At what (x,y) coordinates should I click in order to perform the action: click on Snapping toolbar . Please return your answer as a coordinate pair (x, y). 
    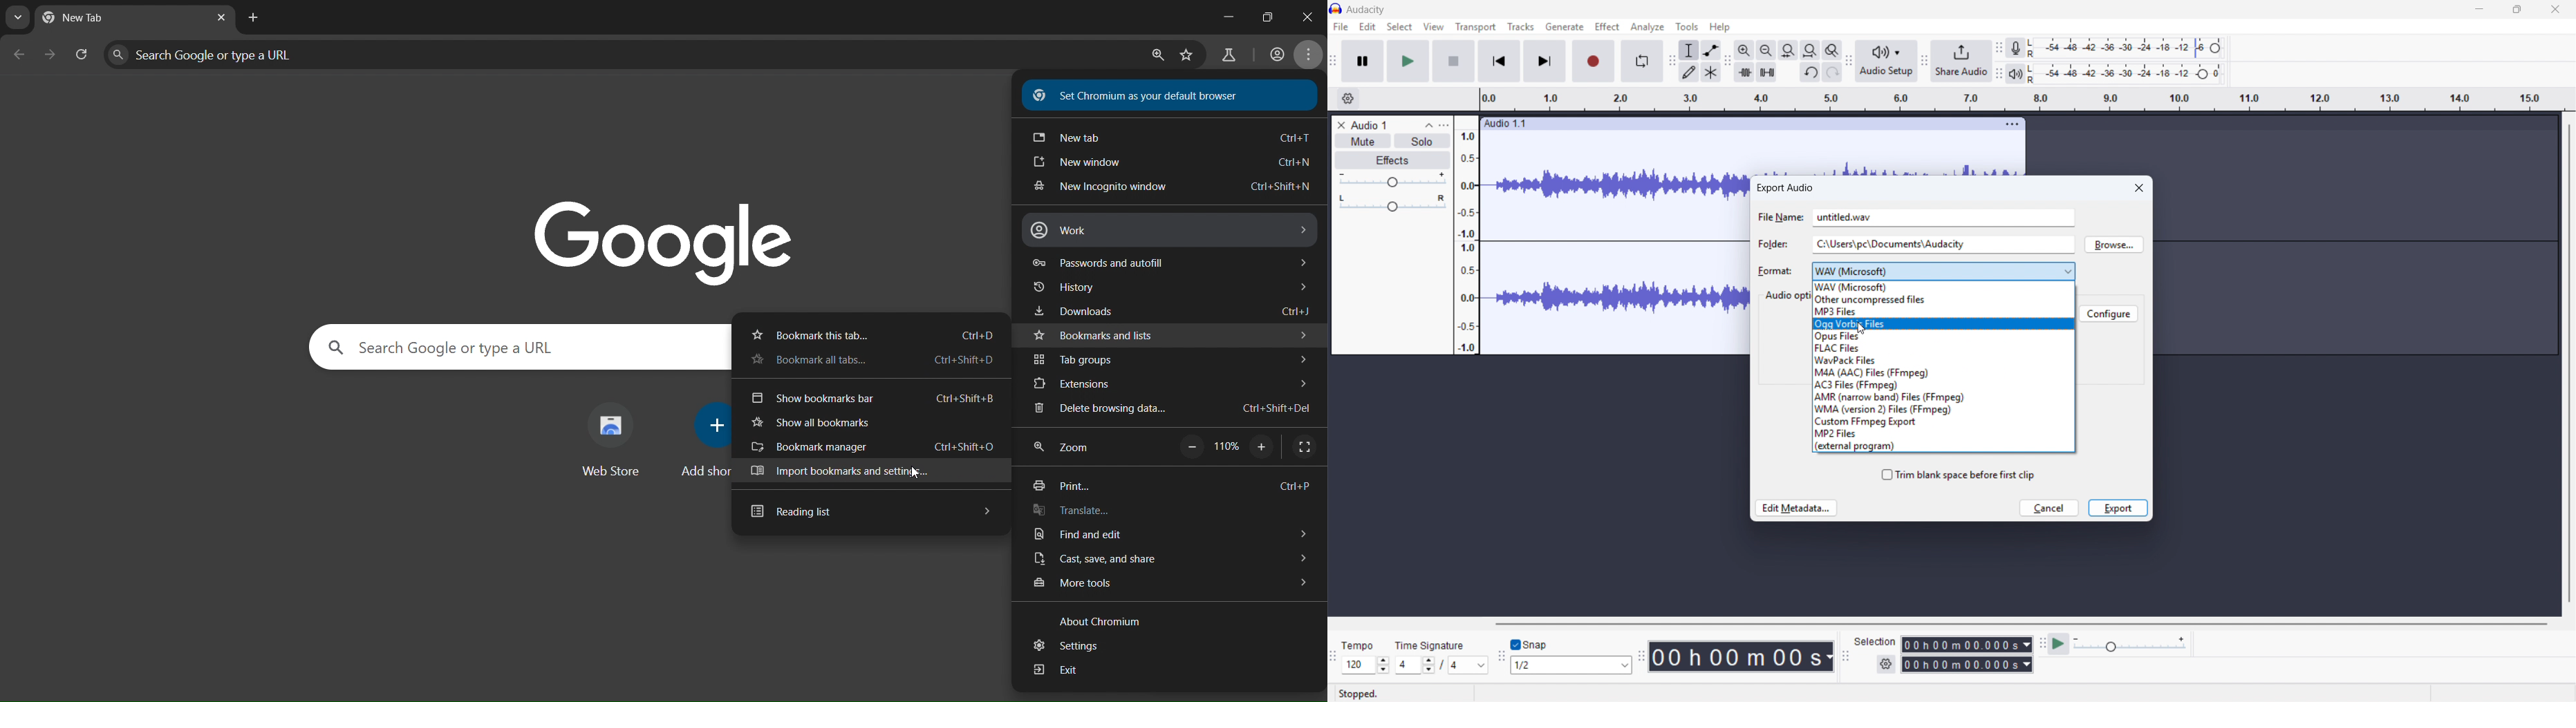
    Looking at the image, I should click on (1502, 656).